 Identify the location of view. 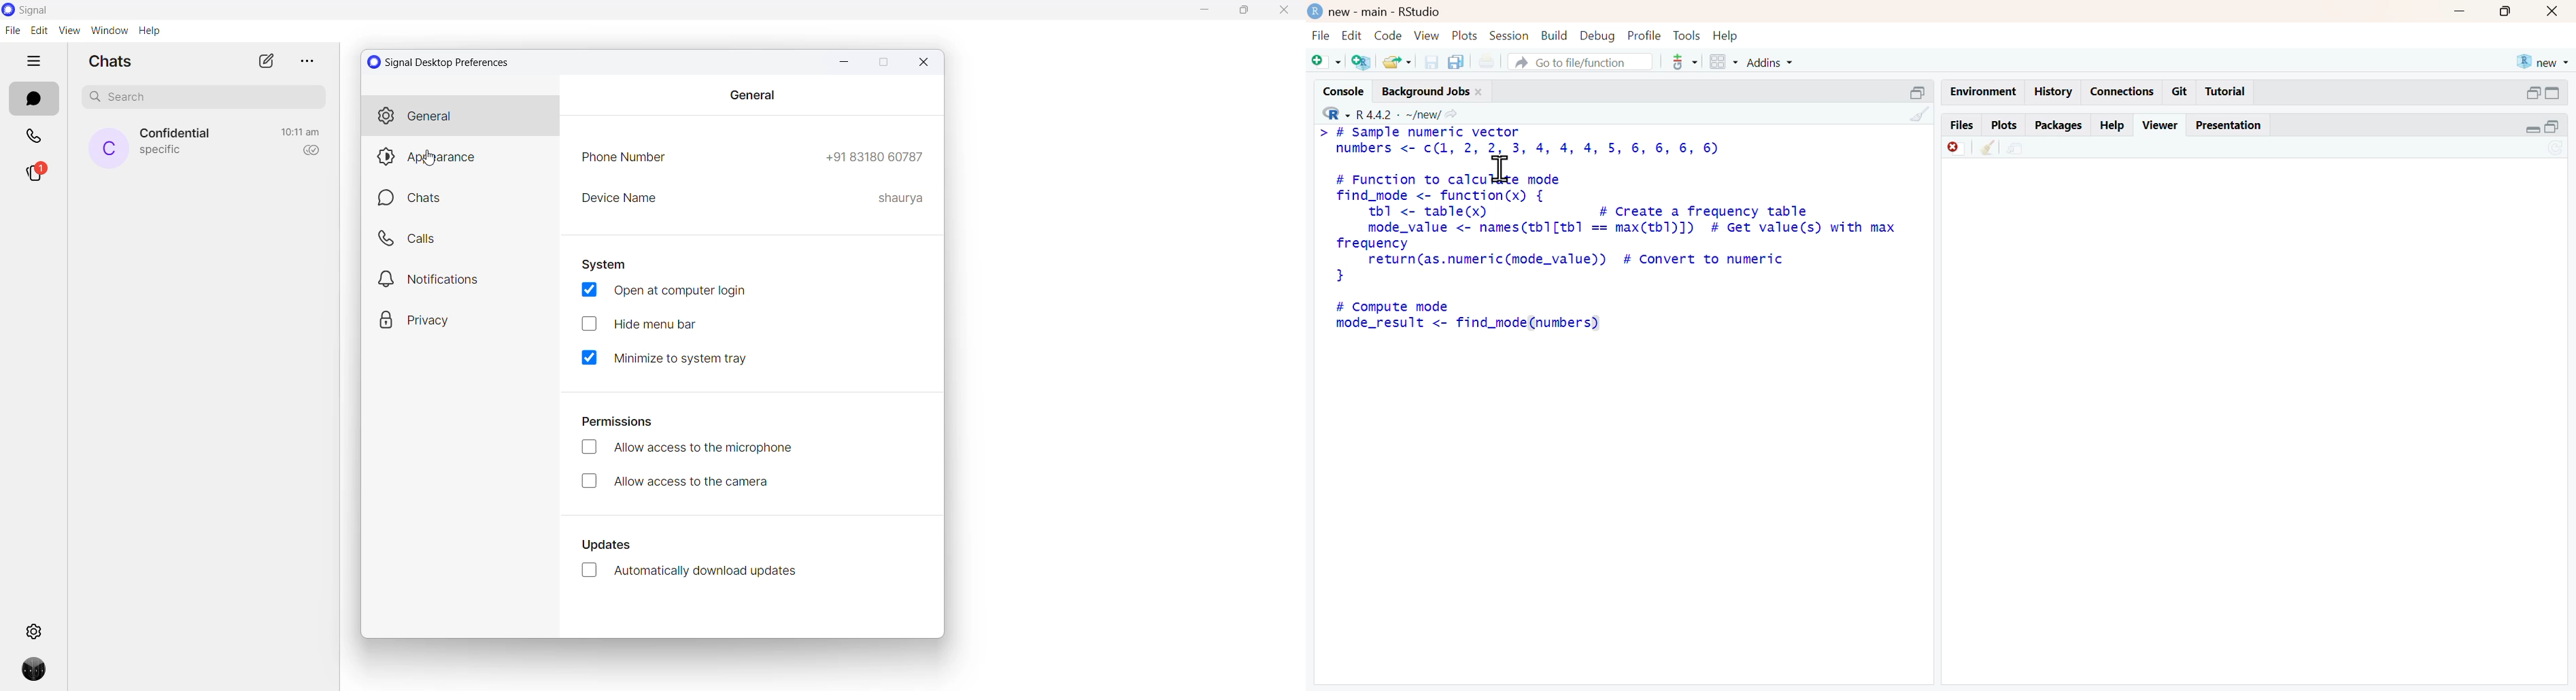
(1427, 34).